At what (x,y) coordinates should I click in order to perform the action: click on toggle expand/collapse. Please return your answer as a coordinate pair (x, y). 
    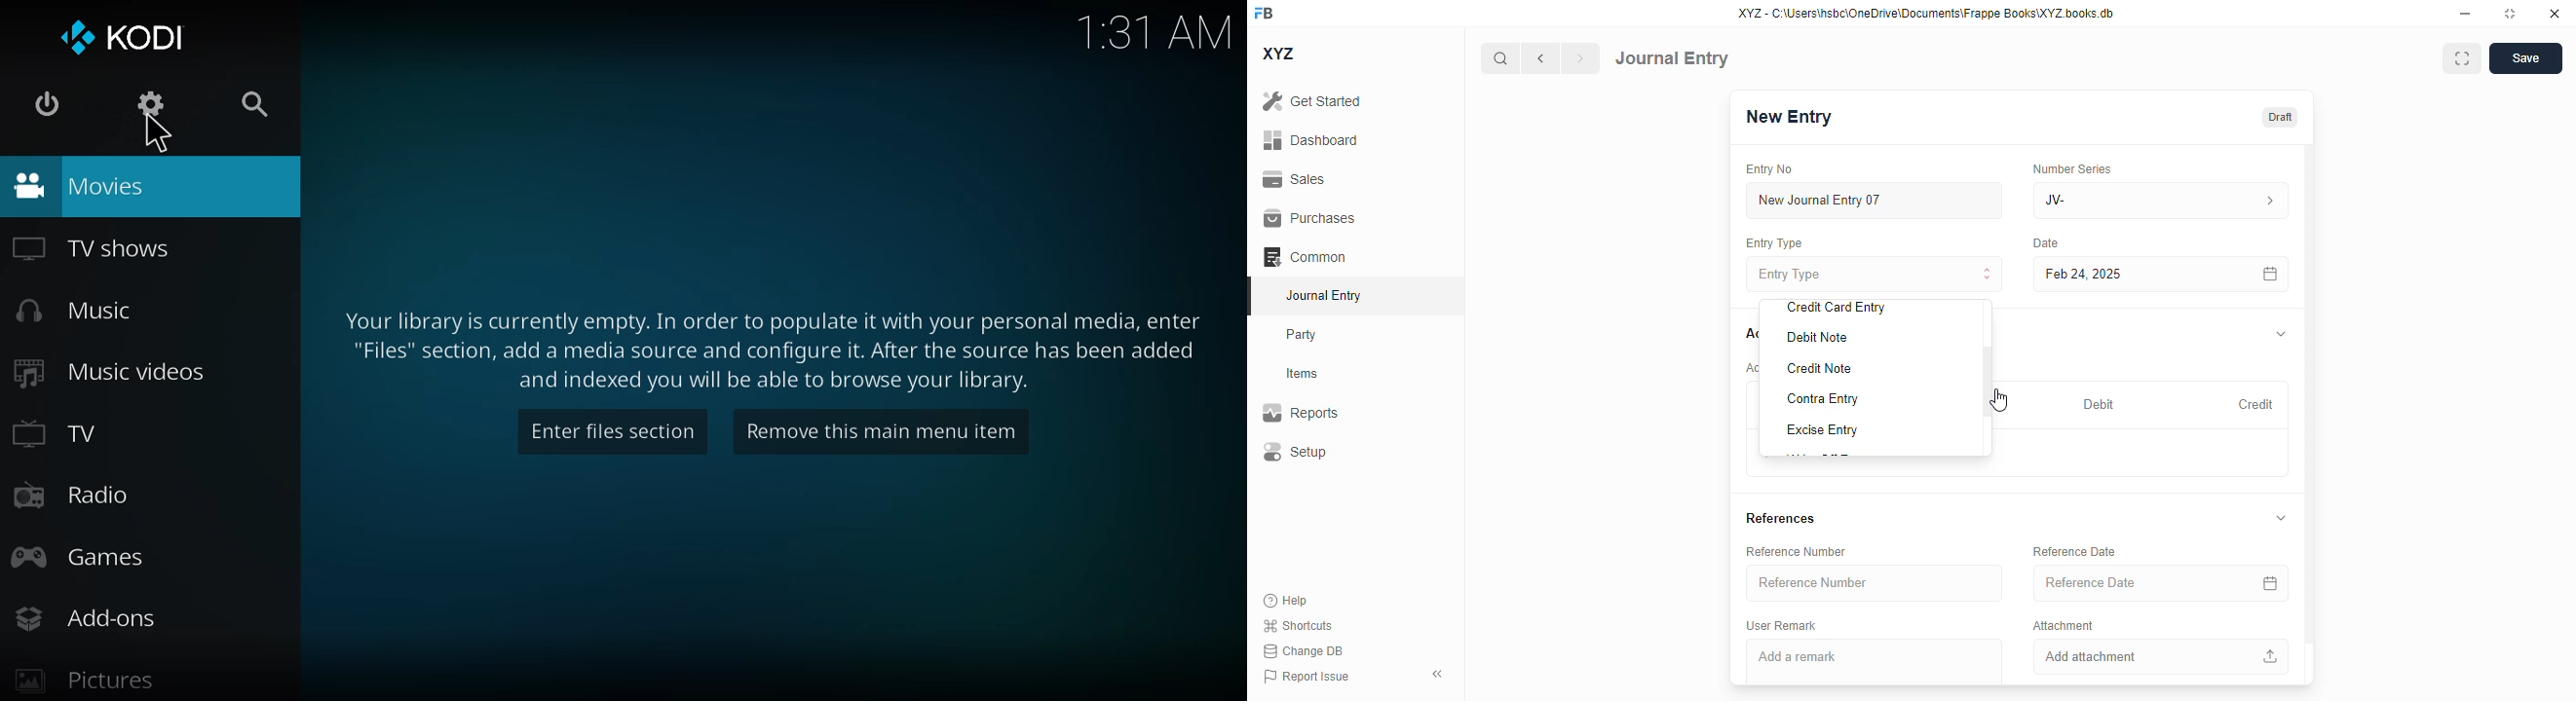
    Looking at the image, I should click on (2283, 518).